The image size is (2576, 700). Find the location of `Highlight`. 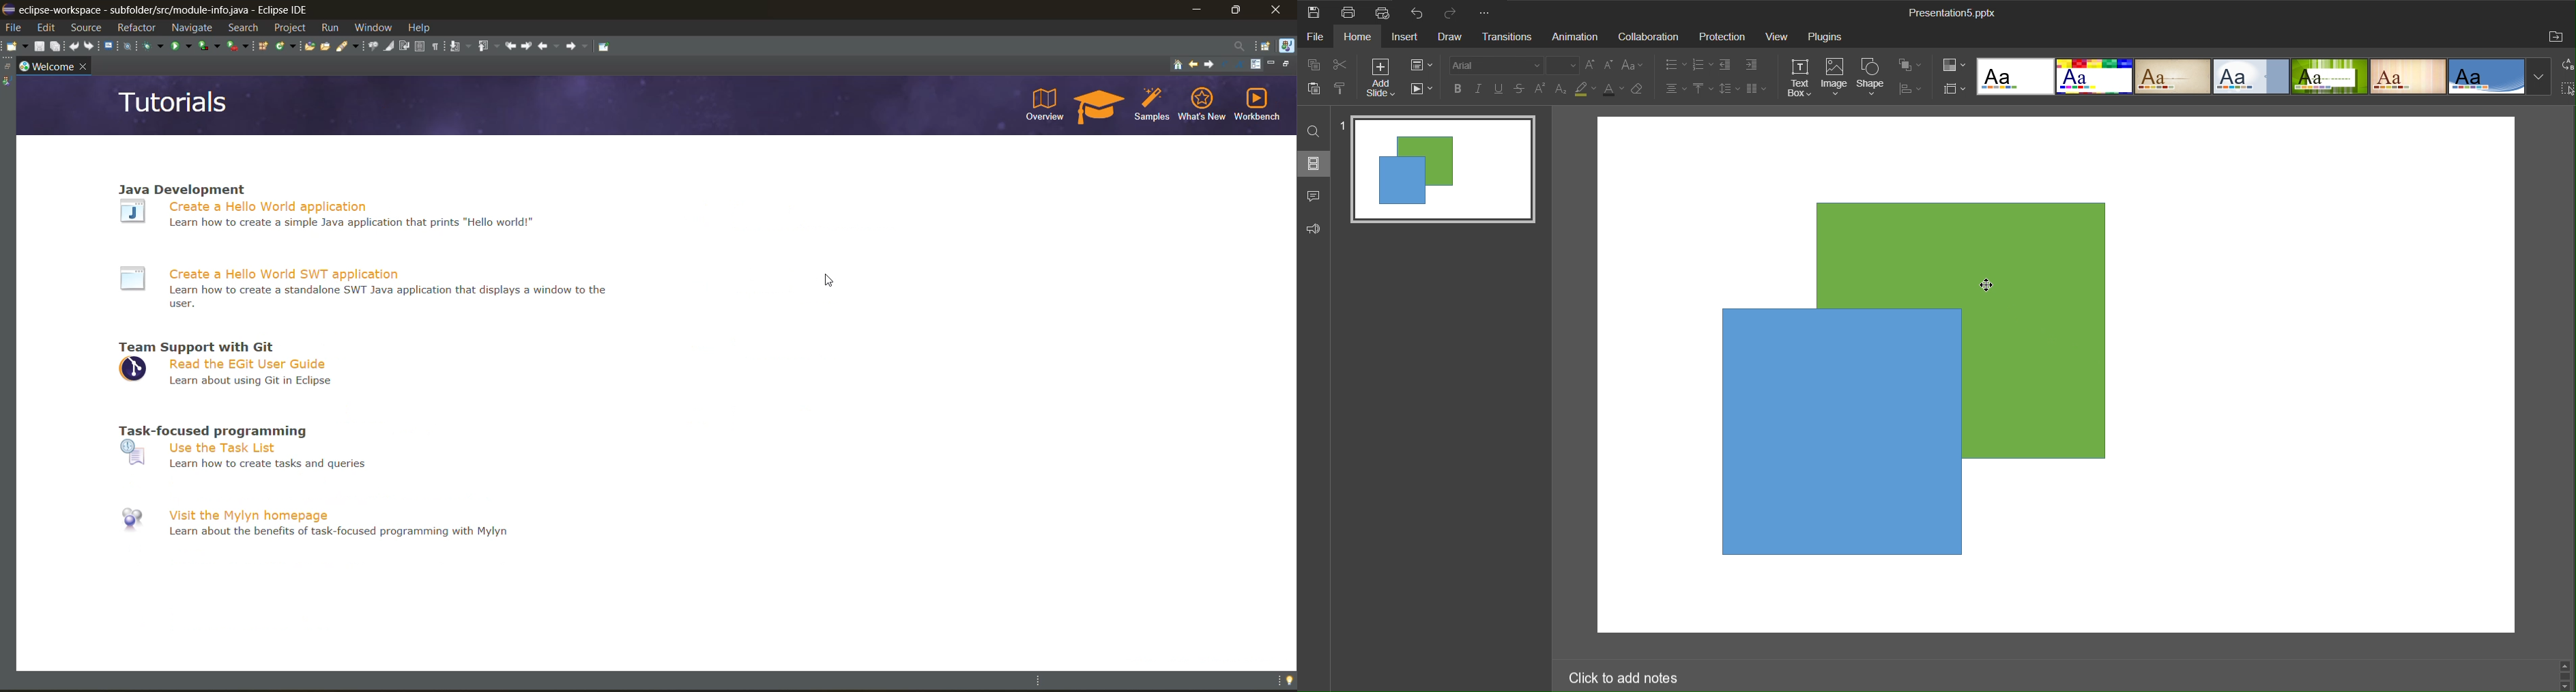

Highlight is located at coordinates (1587, 91).